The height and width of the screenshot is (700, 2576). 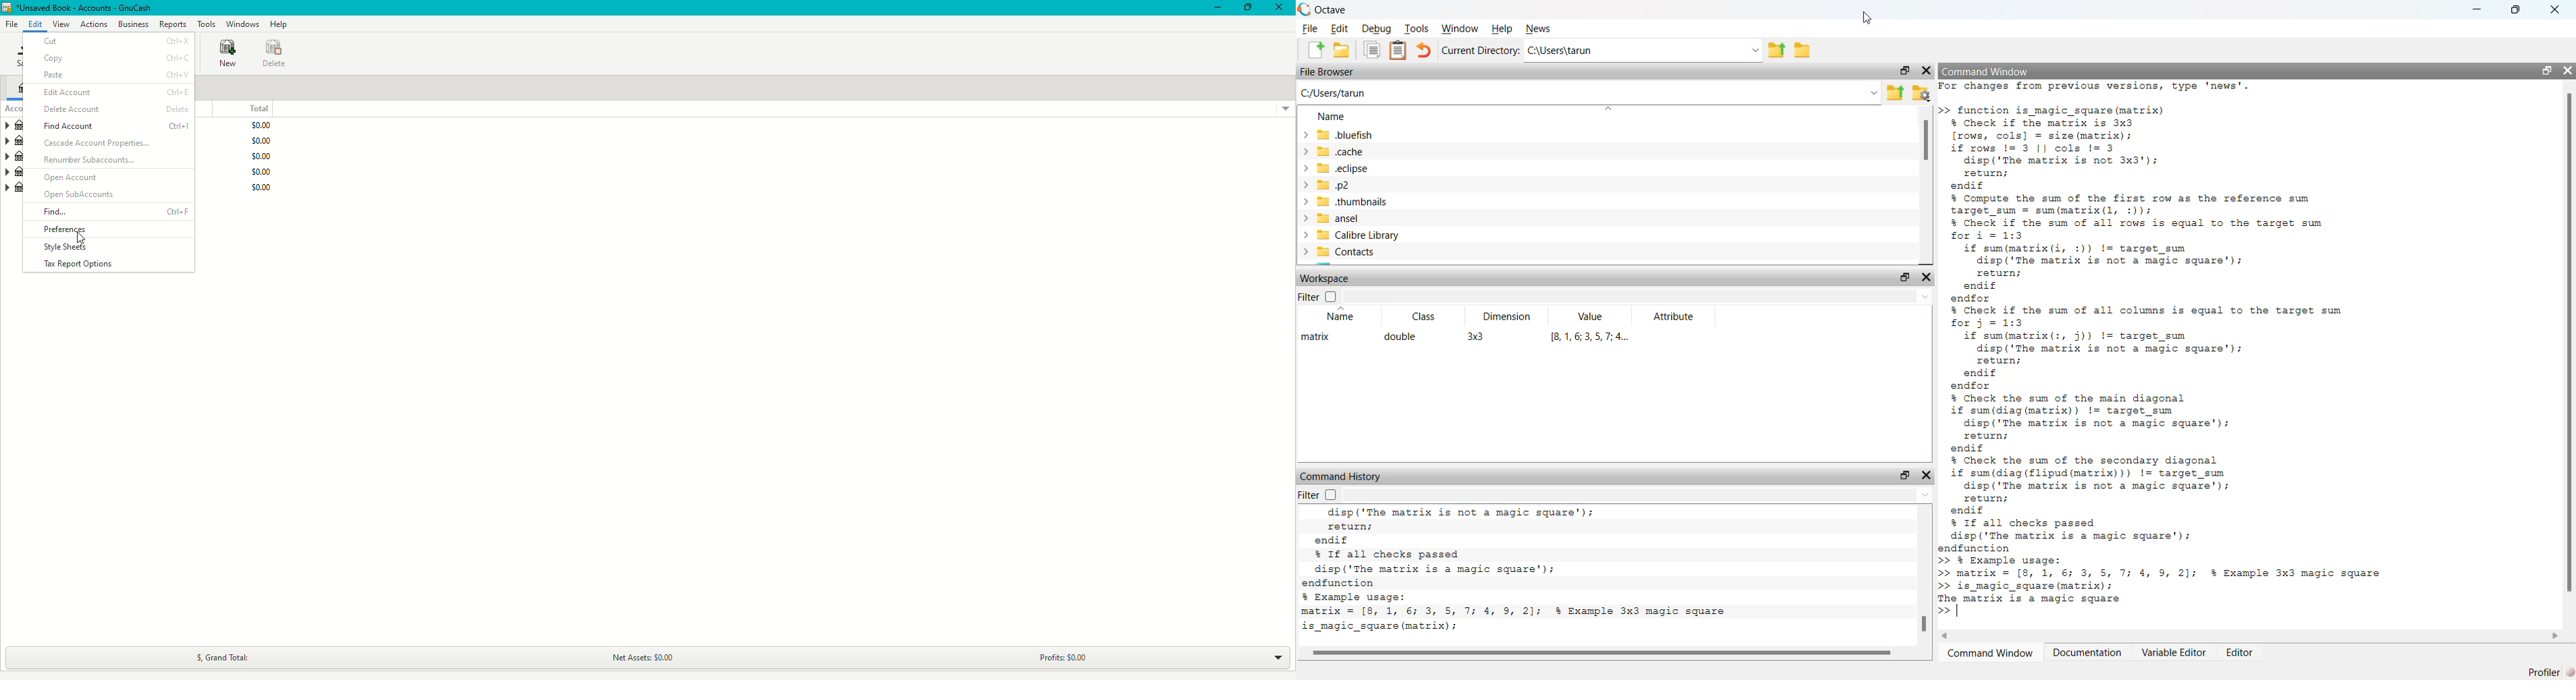 I want to click on logo, so click(x=1305, y=9).